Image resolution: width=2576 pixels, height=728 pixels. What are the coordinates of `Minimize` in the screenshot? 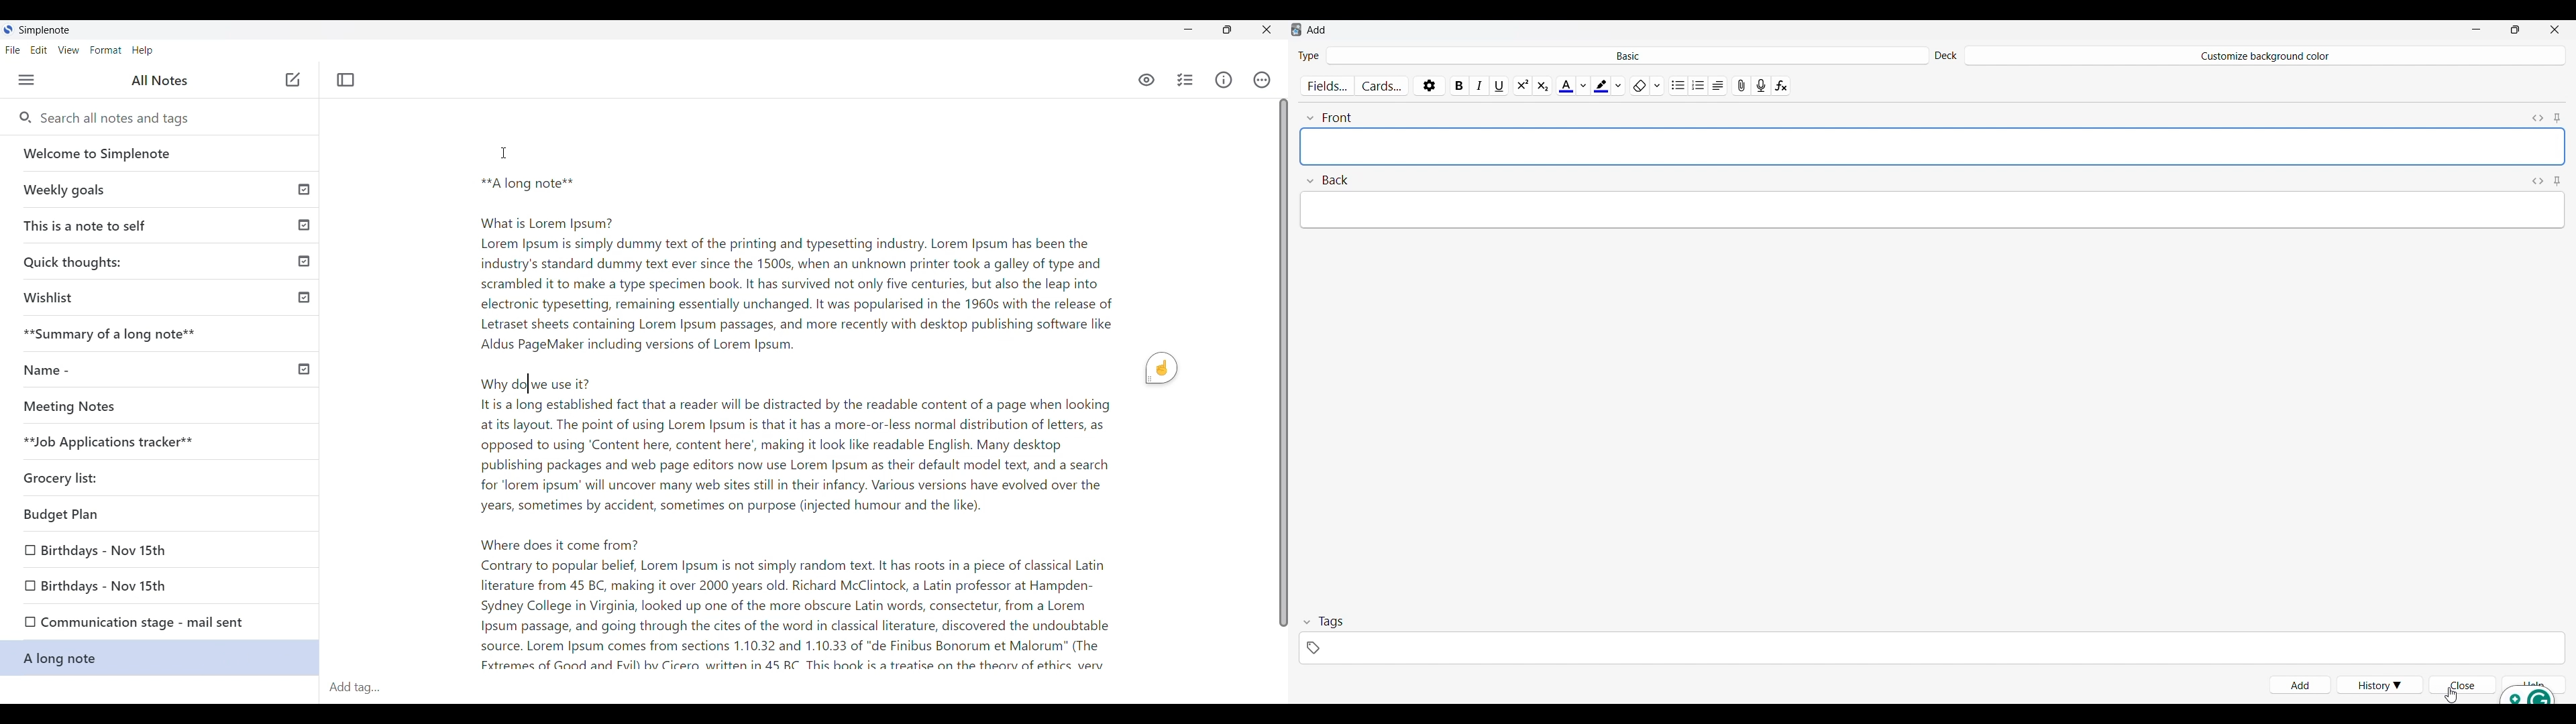 It's located at (2476, 29).